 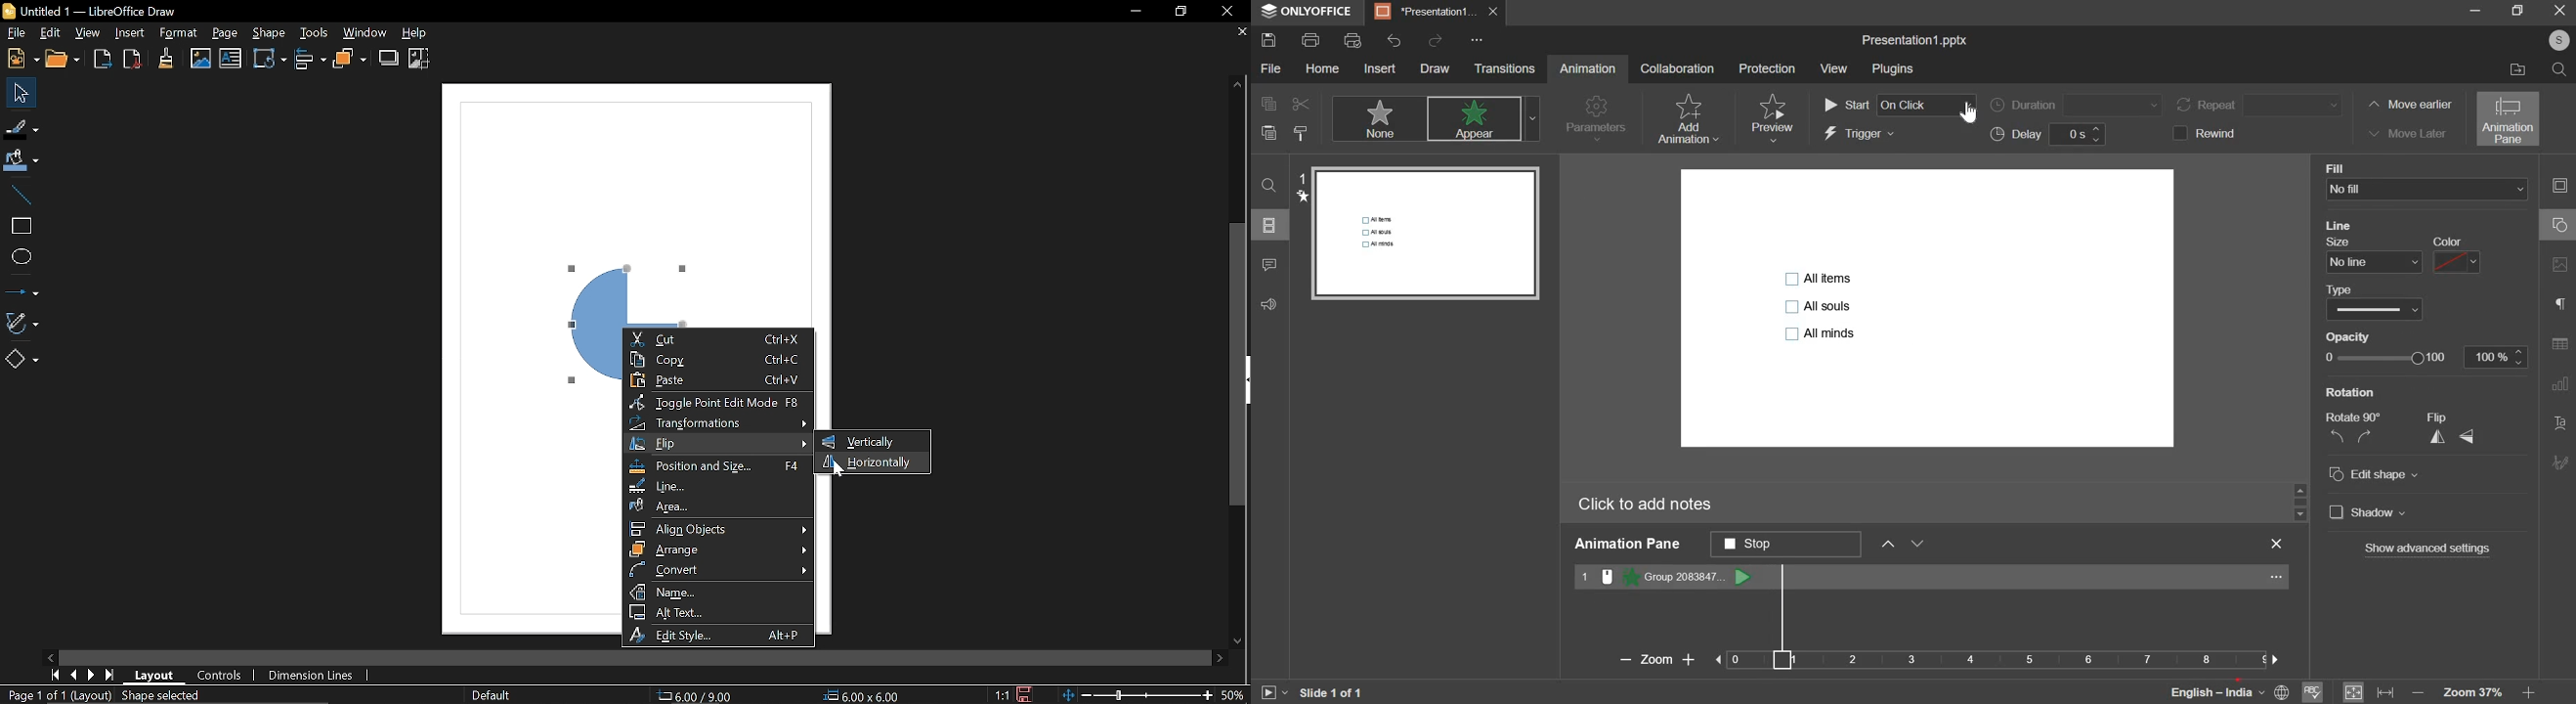 What do you see at coordinates (269, 59) in the screenshot?
I see `Transformation` at bounding box center [269, 59].